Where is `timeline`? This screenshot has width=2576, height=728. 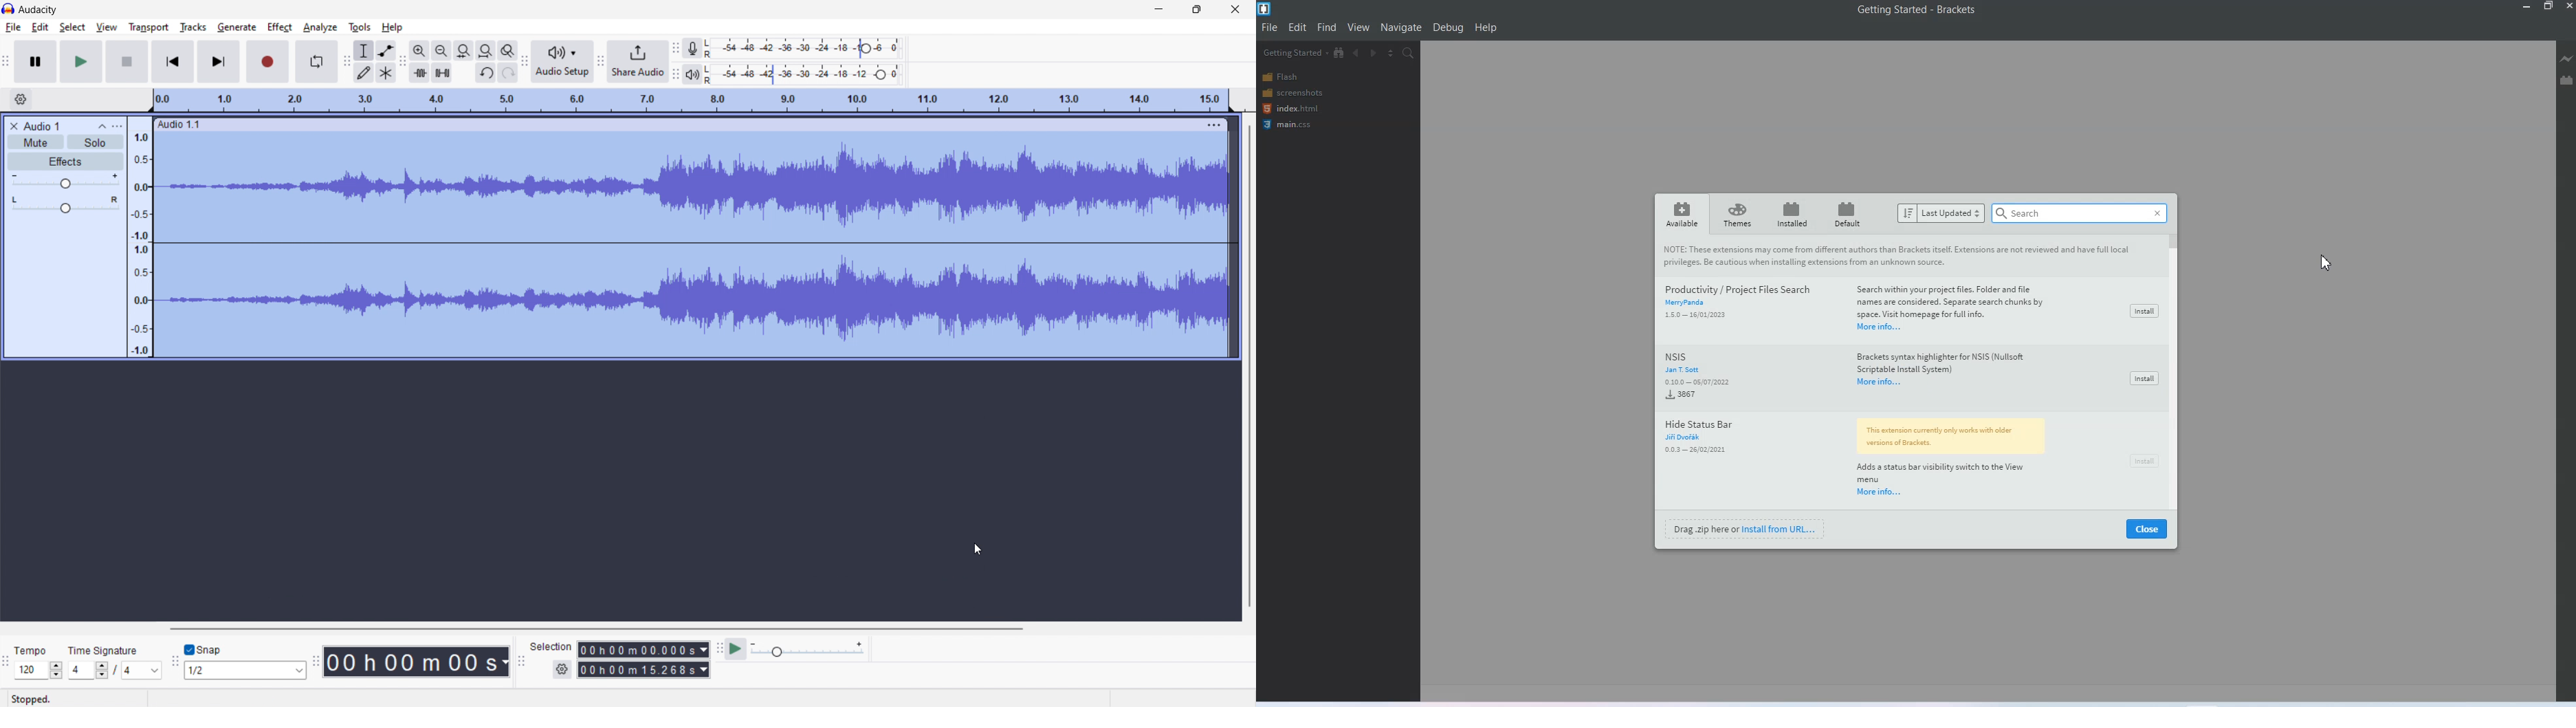 timeline is located at coordinates (693, 101).